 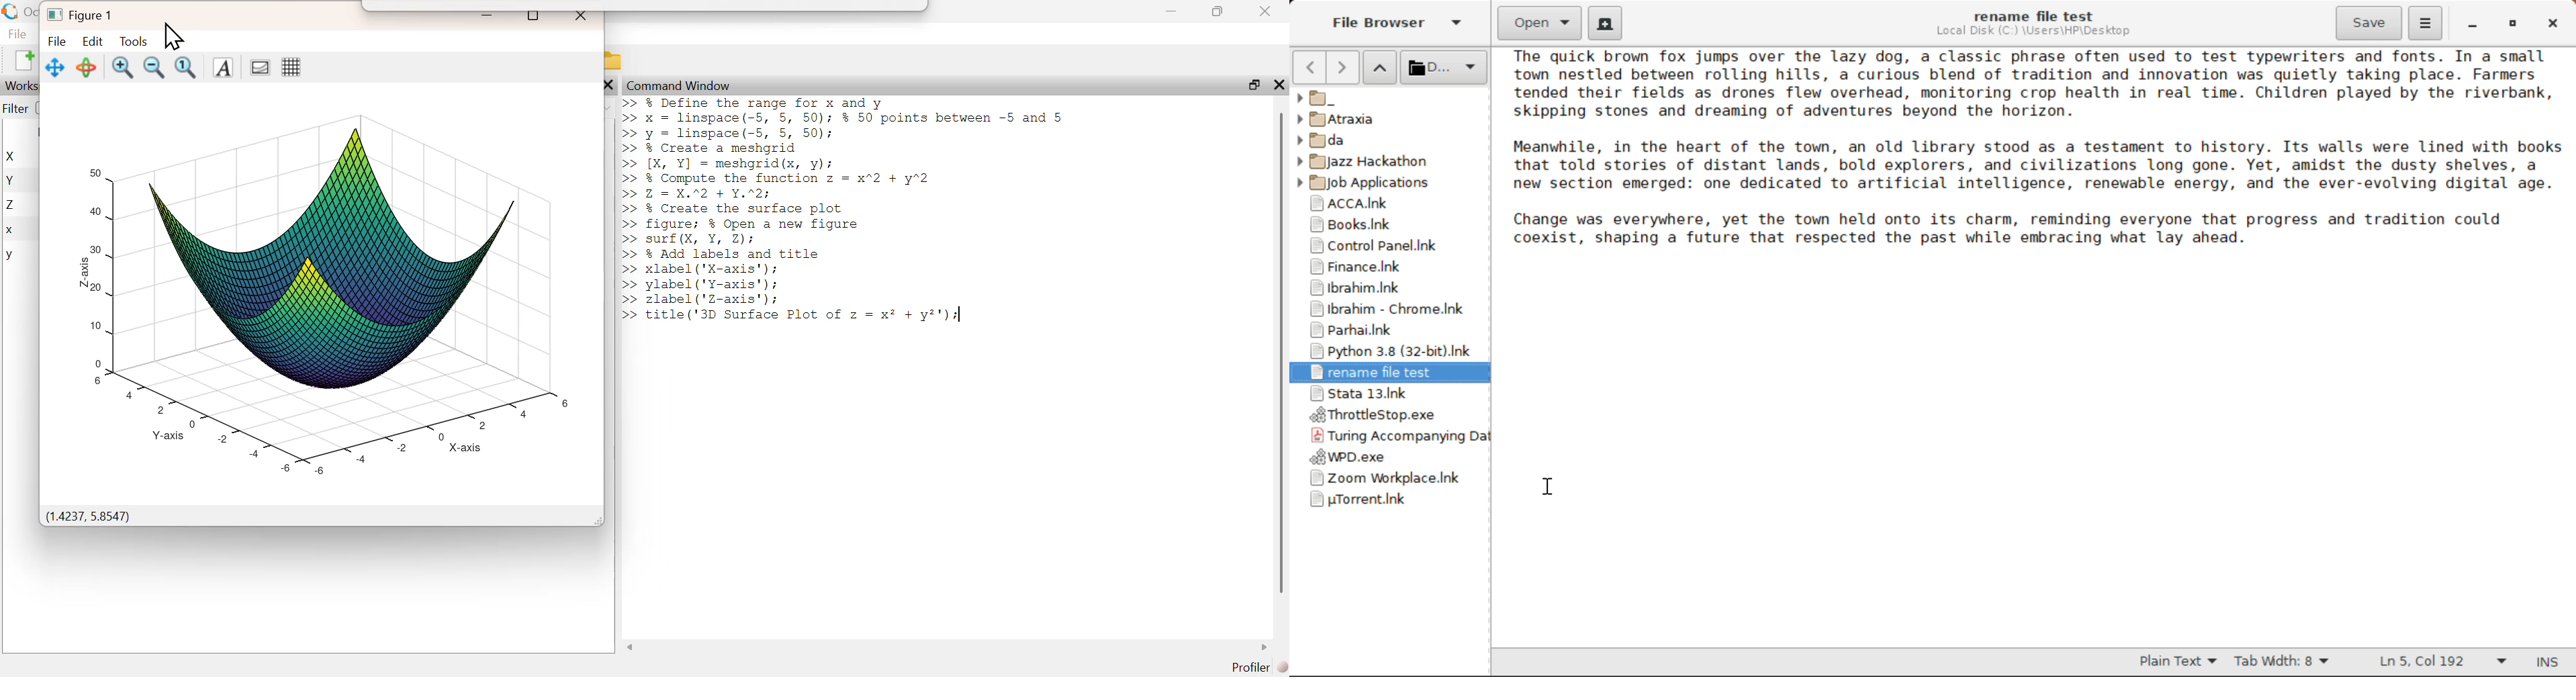 I want to click on Y, so click(x=11, y=180).